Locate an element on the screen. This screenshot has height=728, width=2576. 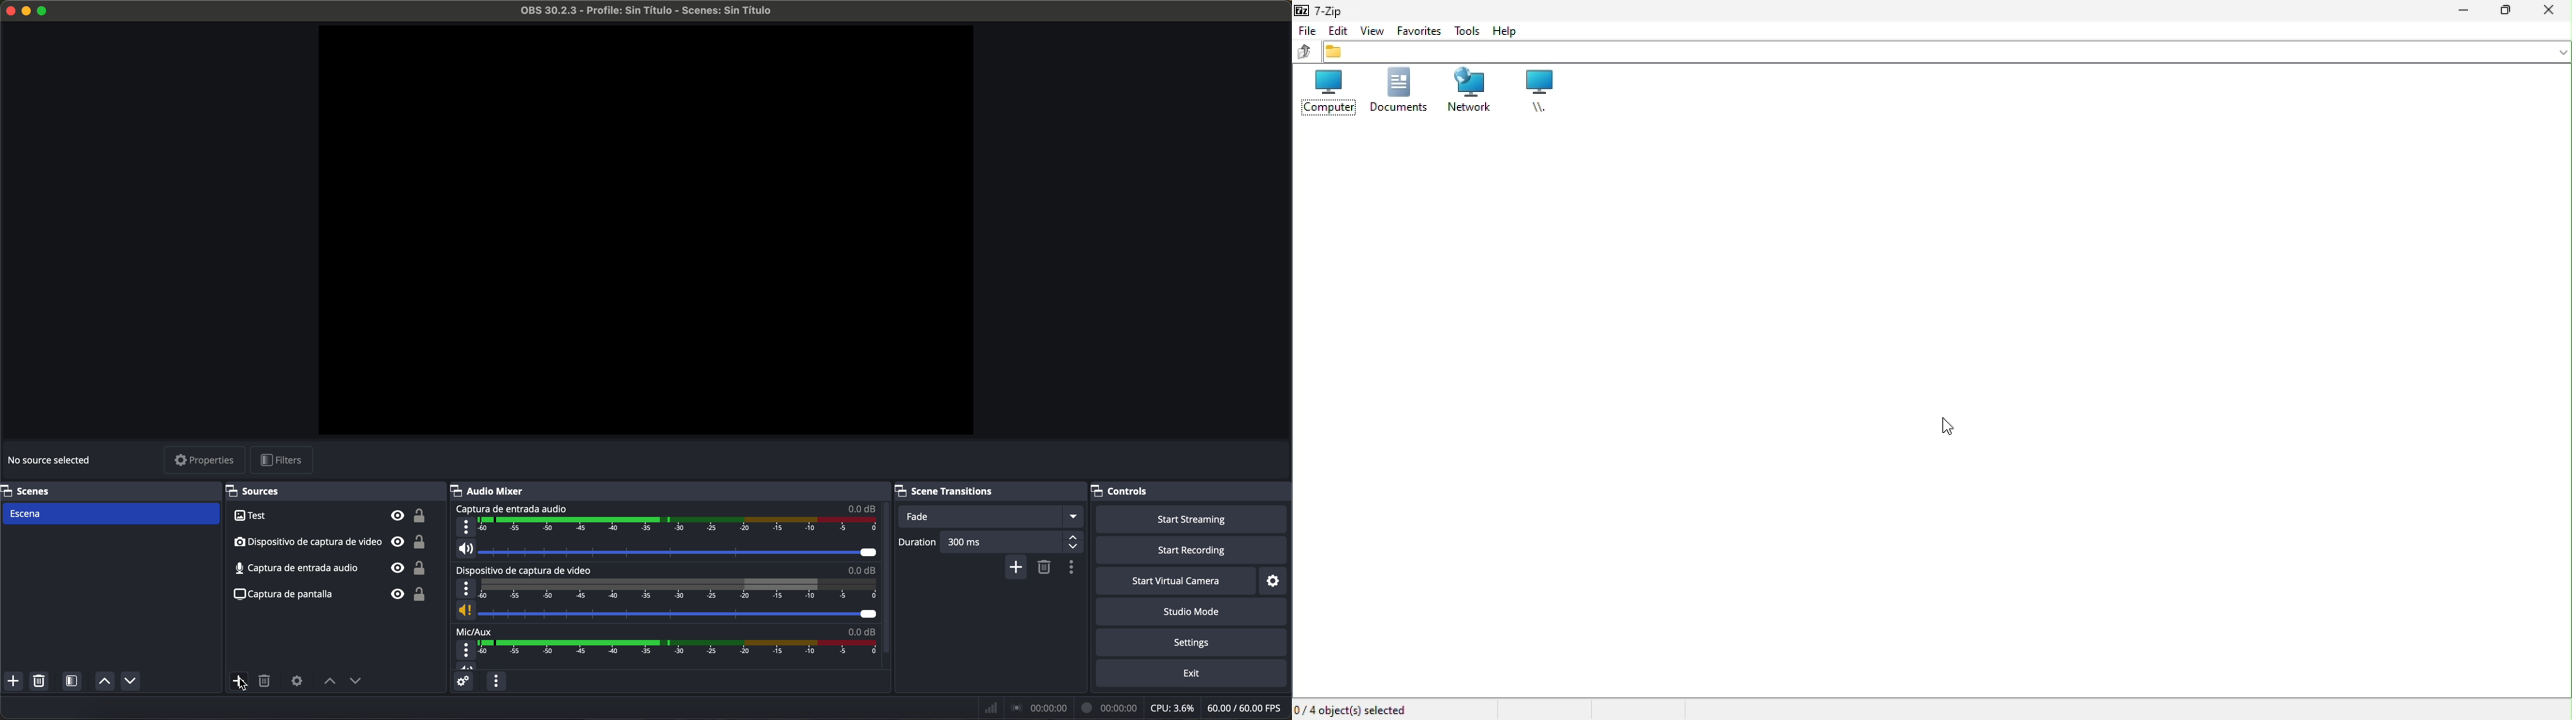
studio mode is located at coordinates (1194, 613).